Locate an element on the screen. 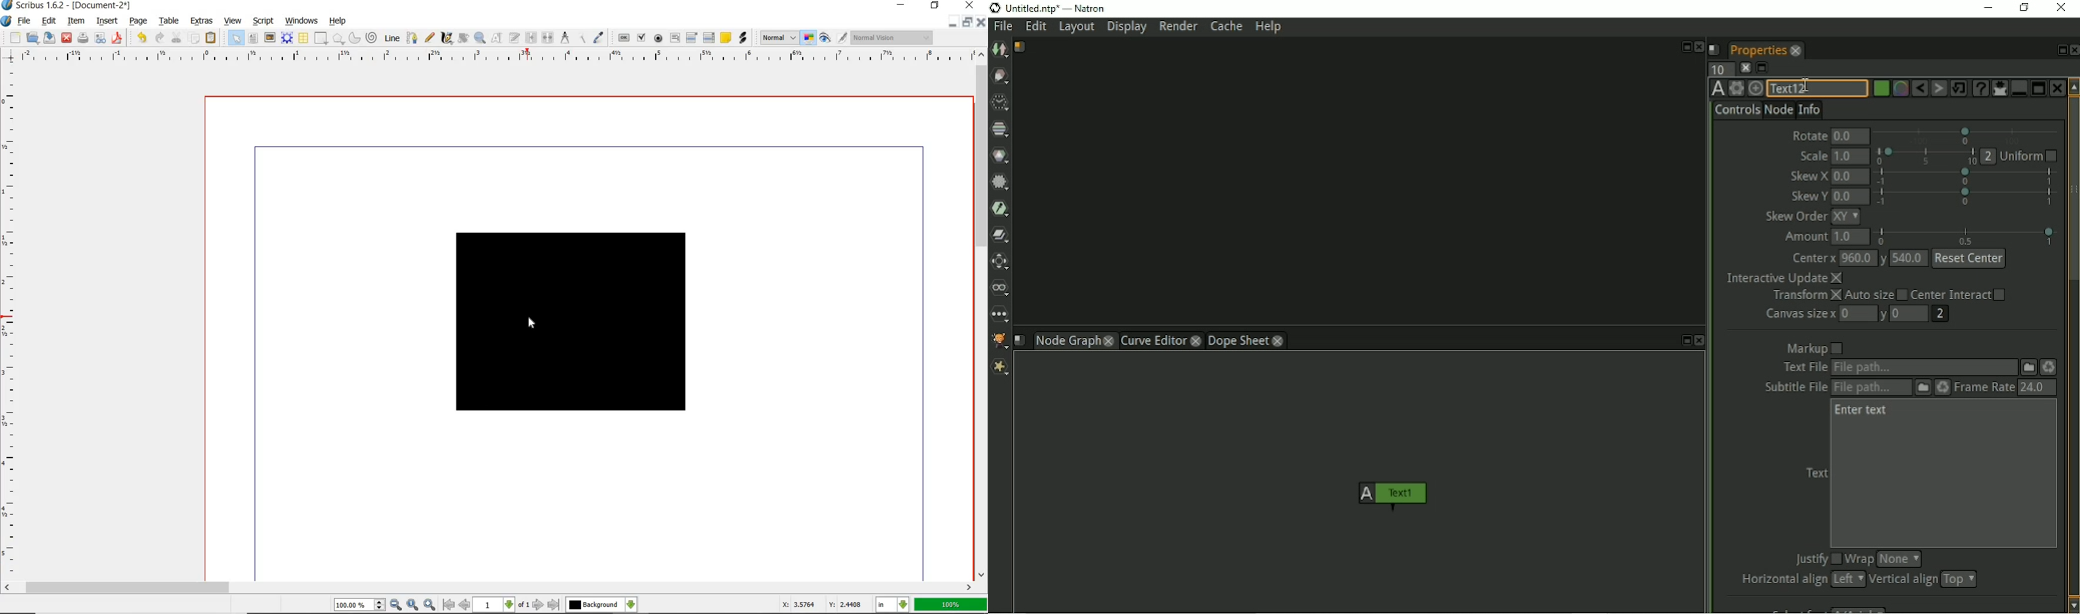 This screenshot has width=2100, height=616. copy item properties is located at coordinates (582, 39).